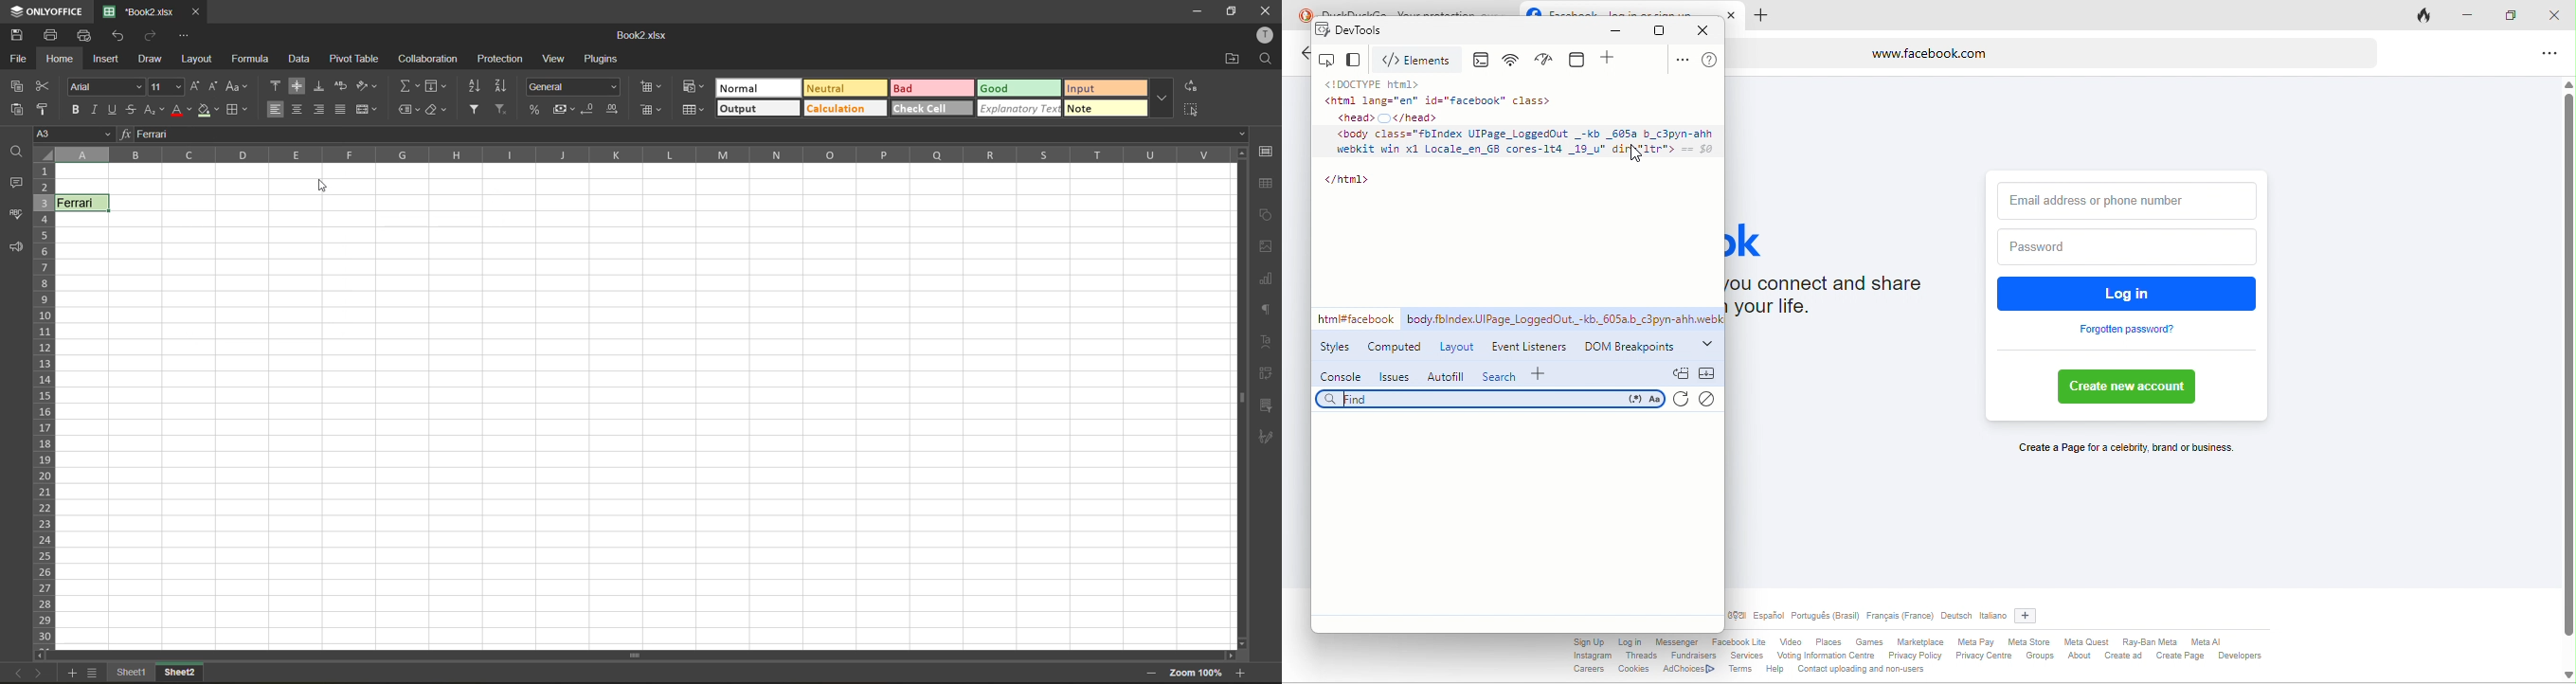 This screenshot has width=2576, height=700. I want to click on paste, so click(15, 110).